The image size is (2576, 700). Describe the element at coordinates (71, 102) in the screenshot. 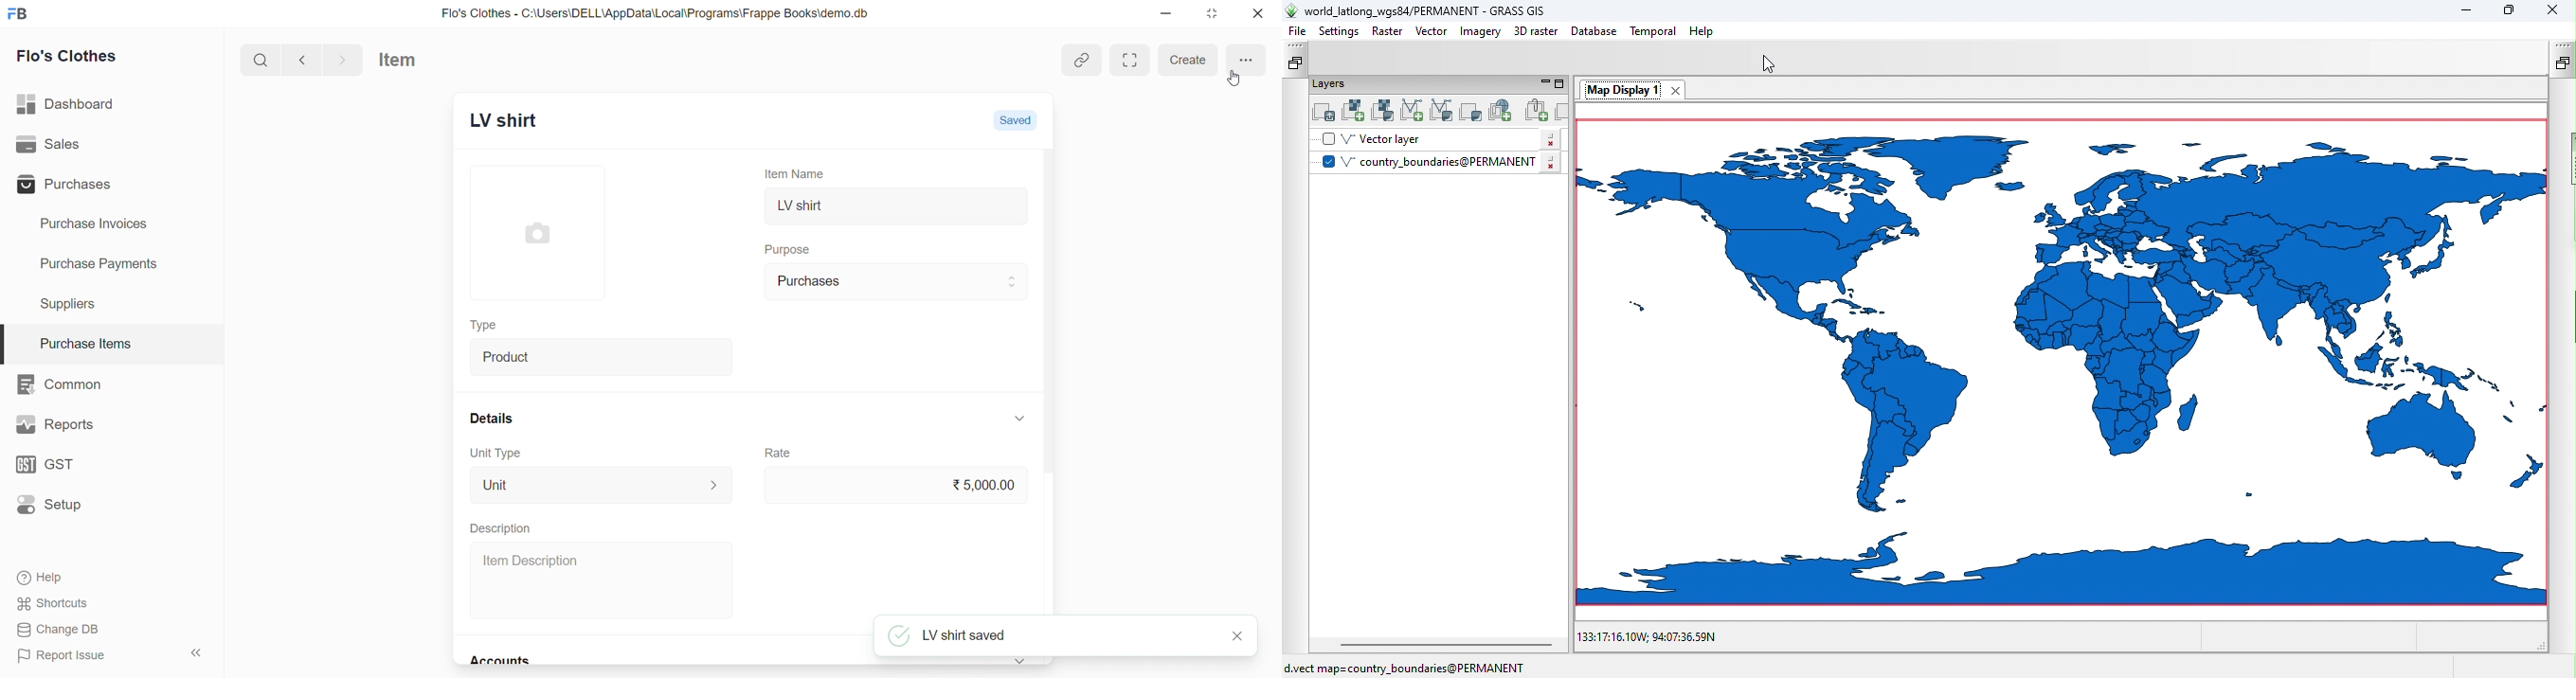

I see `Dashboard` at that location.